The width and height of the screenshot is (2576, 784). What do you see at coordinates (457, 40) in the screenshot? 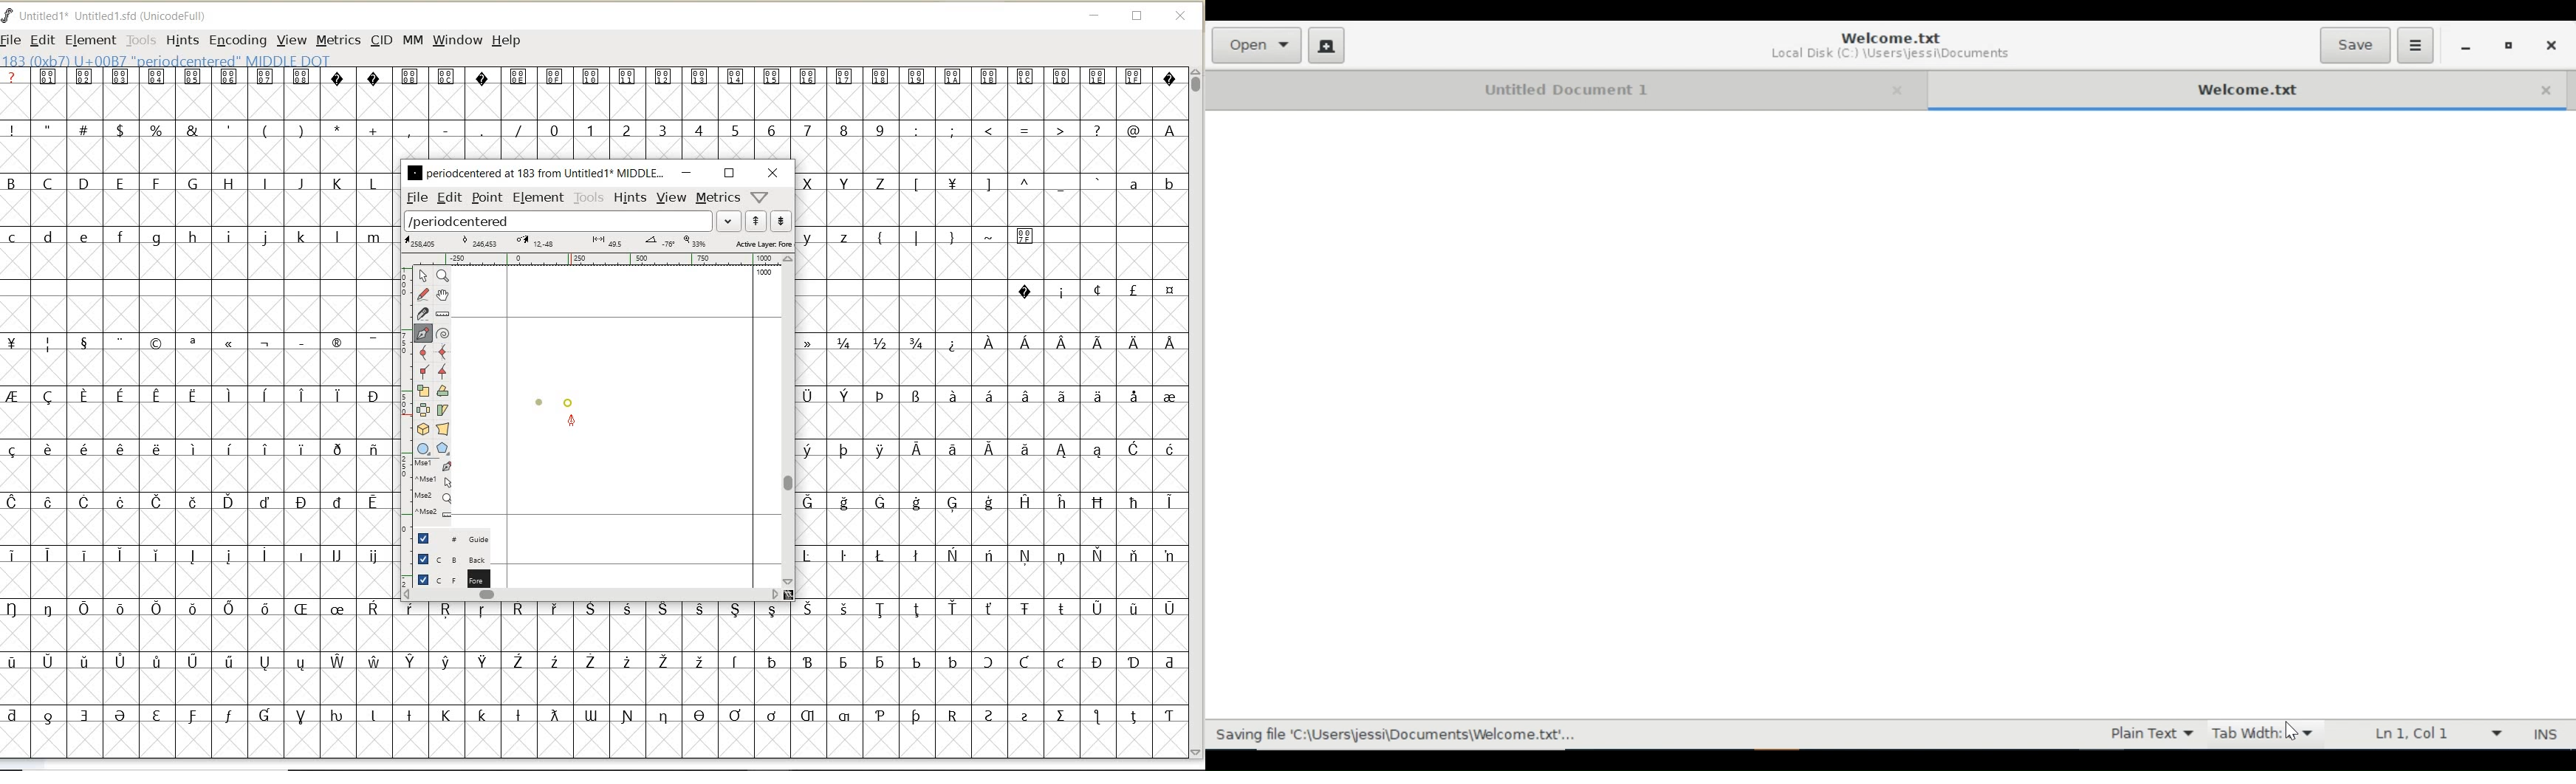
I see `WINDOW` at bounding box center [457, 40].